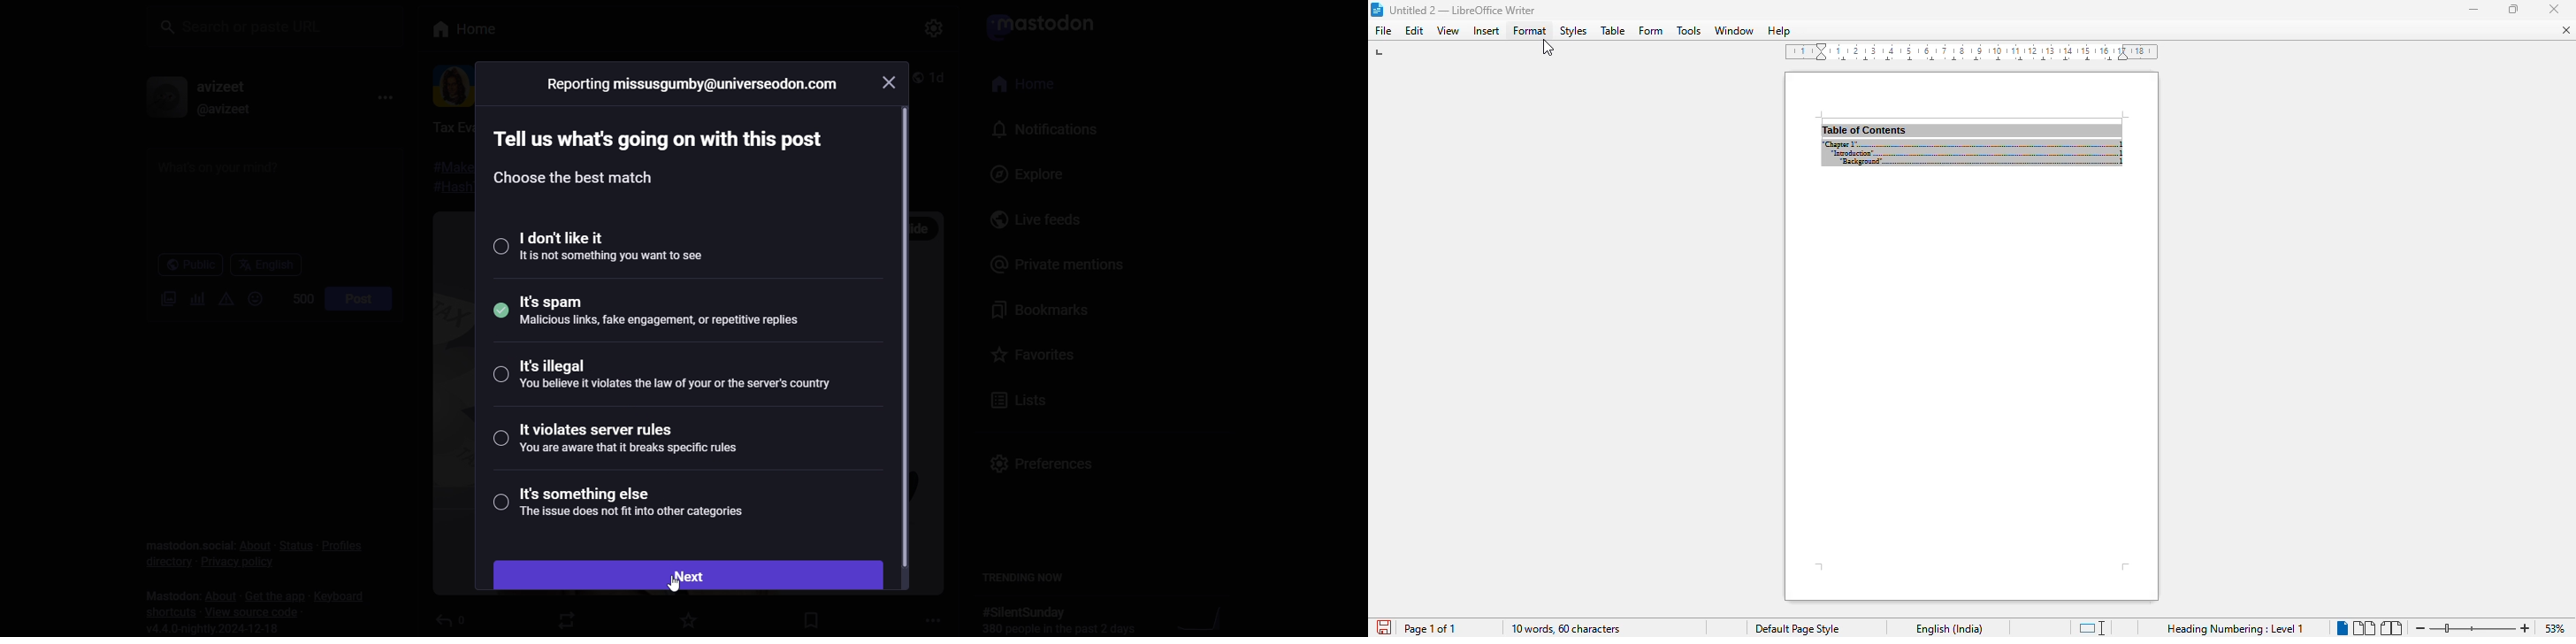 The image size is (2576, 644). What do you see at coordinates (2526, 628) in the screenshot?
I see `zoom in` at bounding box center [2526, 628].